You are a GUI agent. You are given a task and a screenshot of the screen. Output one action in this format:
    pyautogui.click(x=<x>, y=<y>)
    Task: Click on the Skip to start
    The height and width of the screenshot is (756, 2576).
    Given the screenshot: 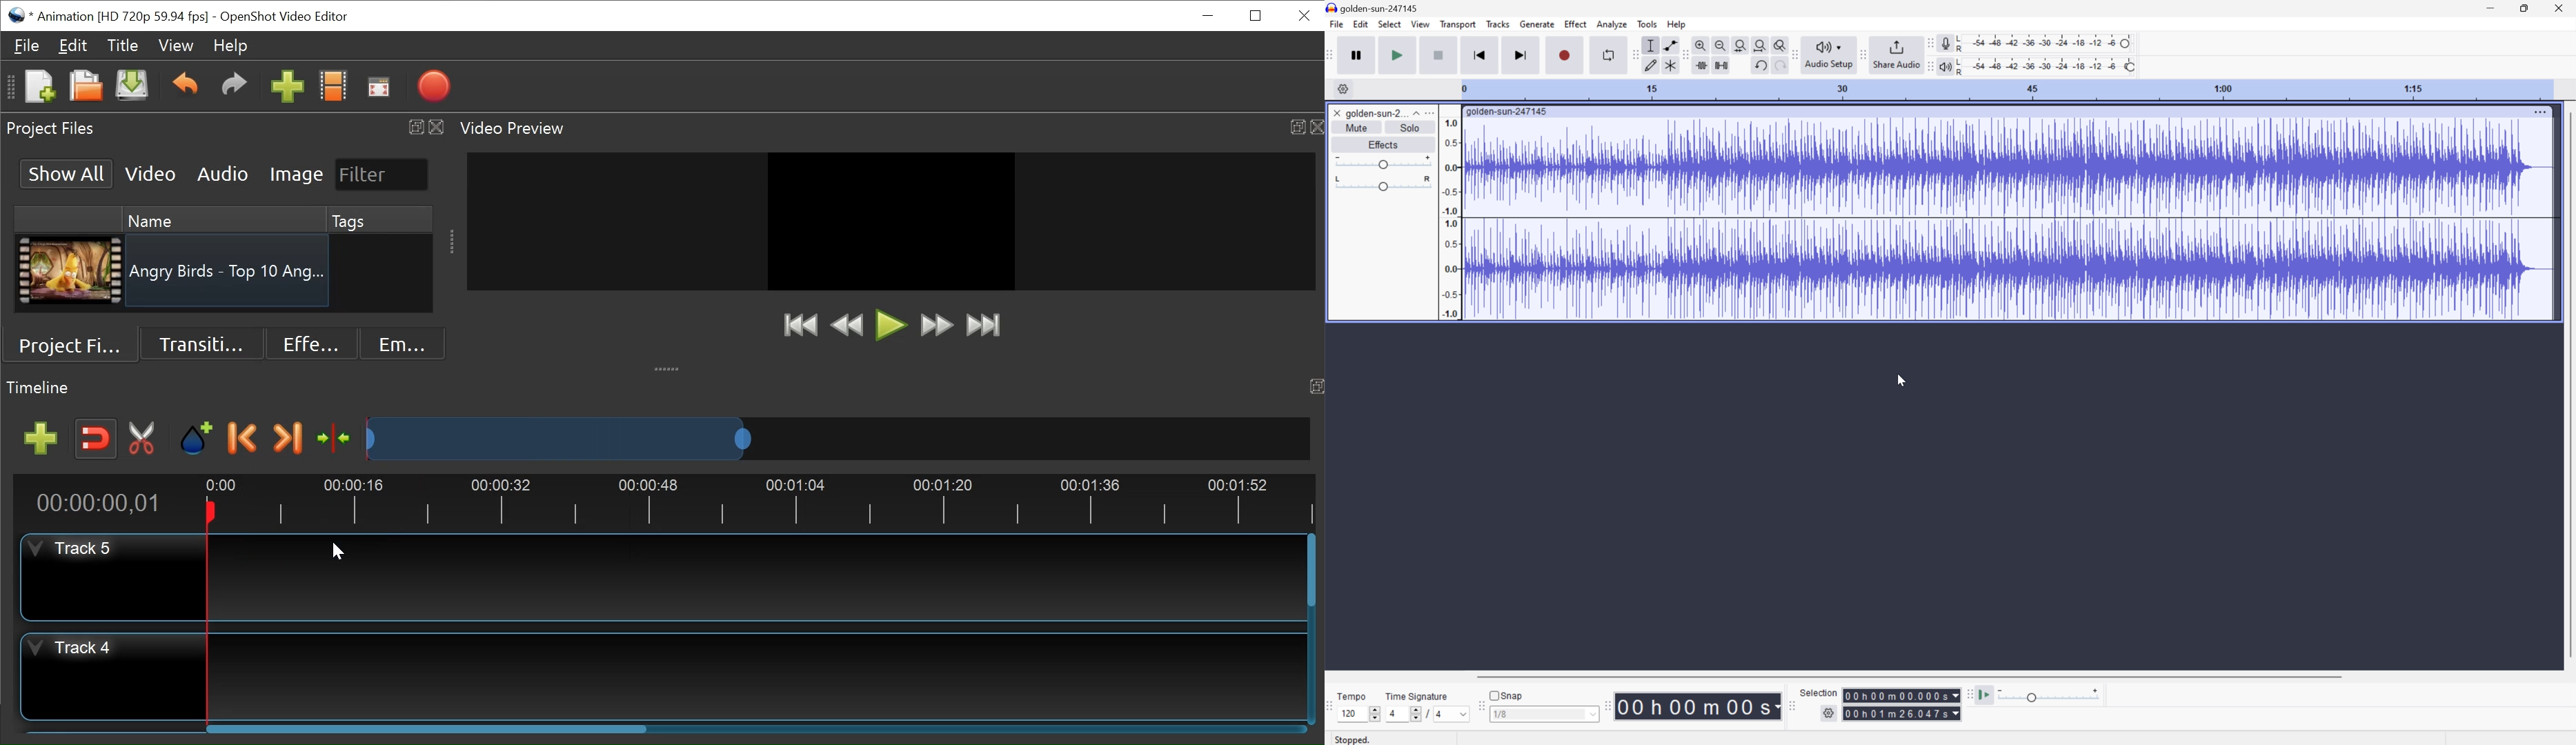 What is the action you would take?
    pyautogui.click(x=1480, y=54)
    